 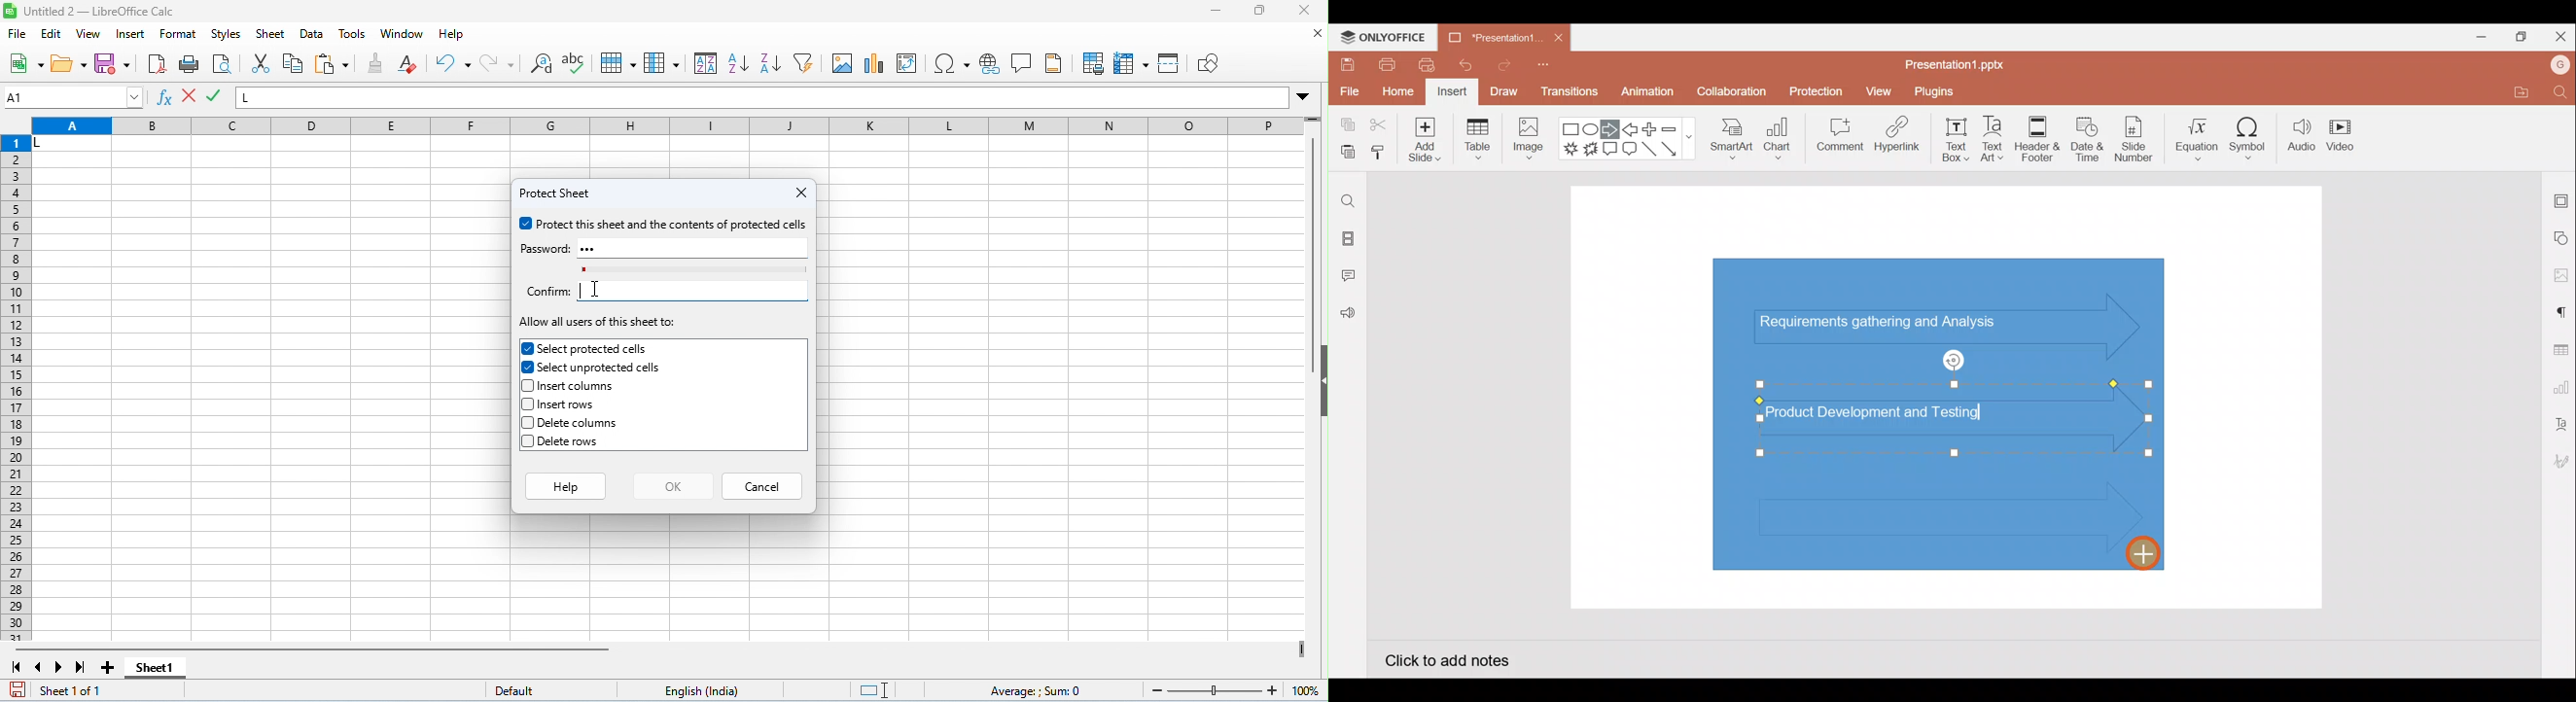 I want to click on Account name, so click(x=2561, y=65).